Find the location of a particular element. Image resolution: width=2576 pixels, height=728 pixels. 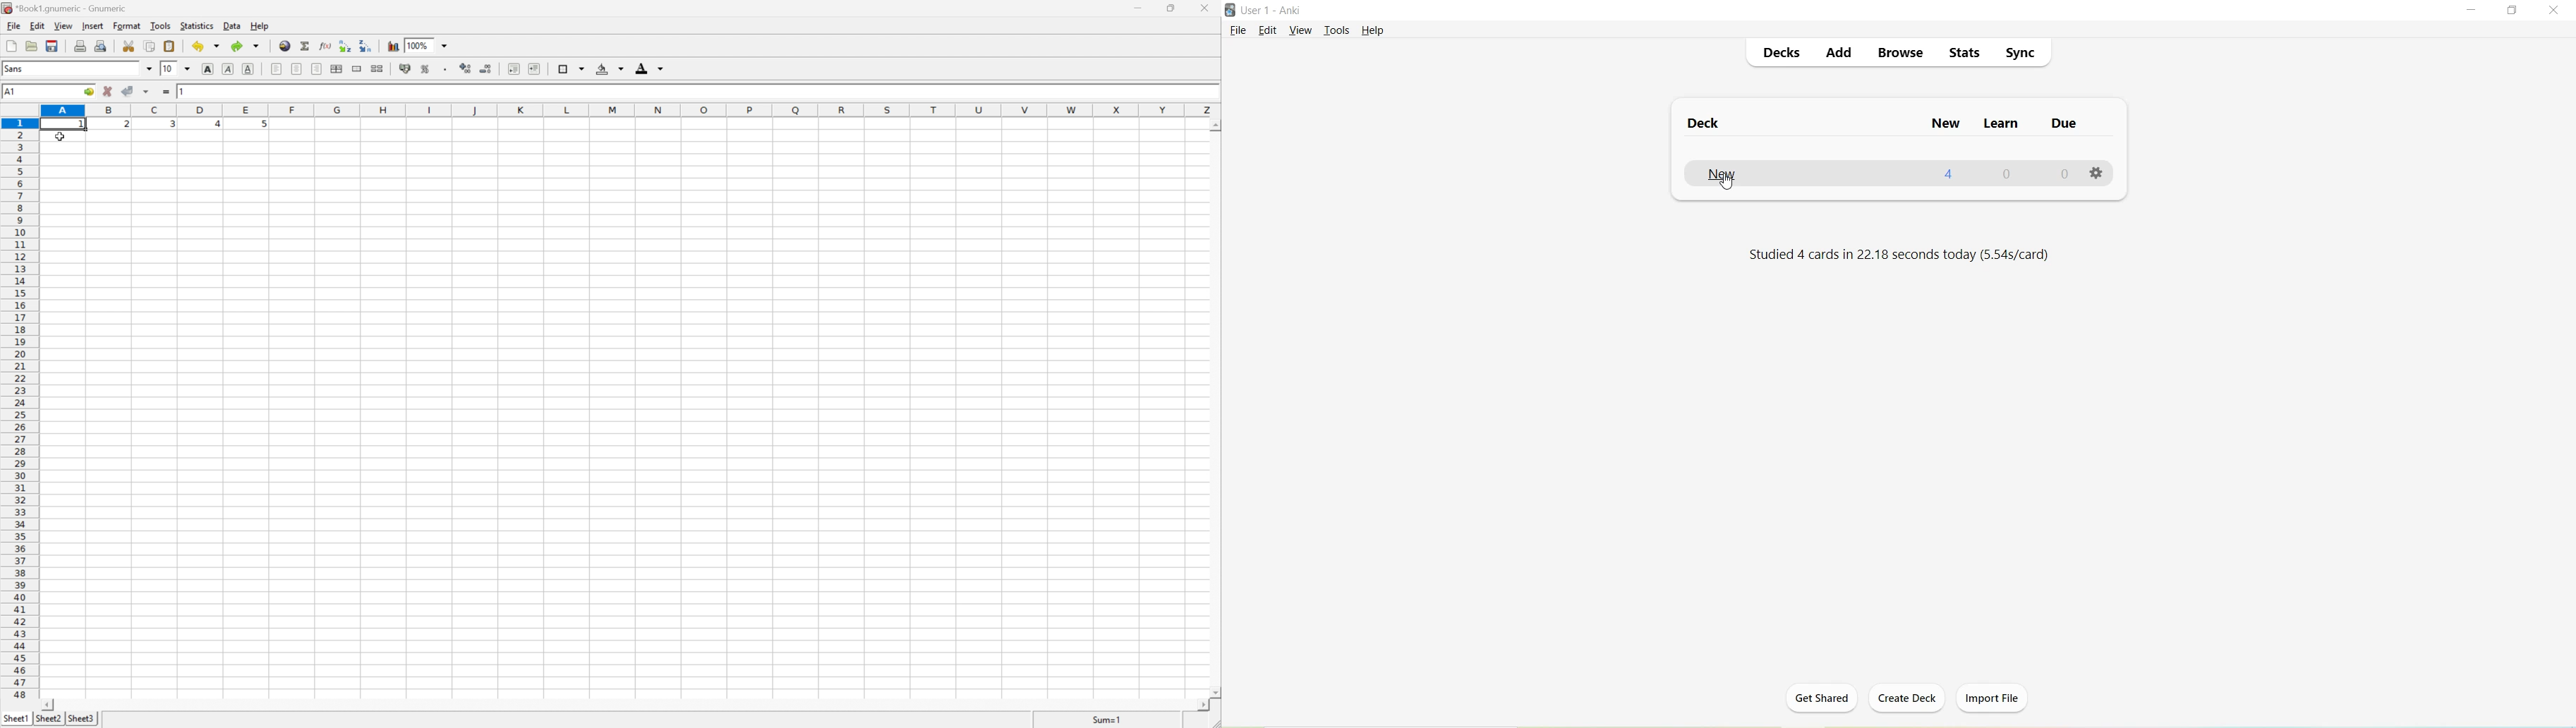

go to is located at coordinates (89, 92).